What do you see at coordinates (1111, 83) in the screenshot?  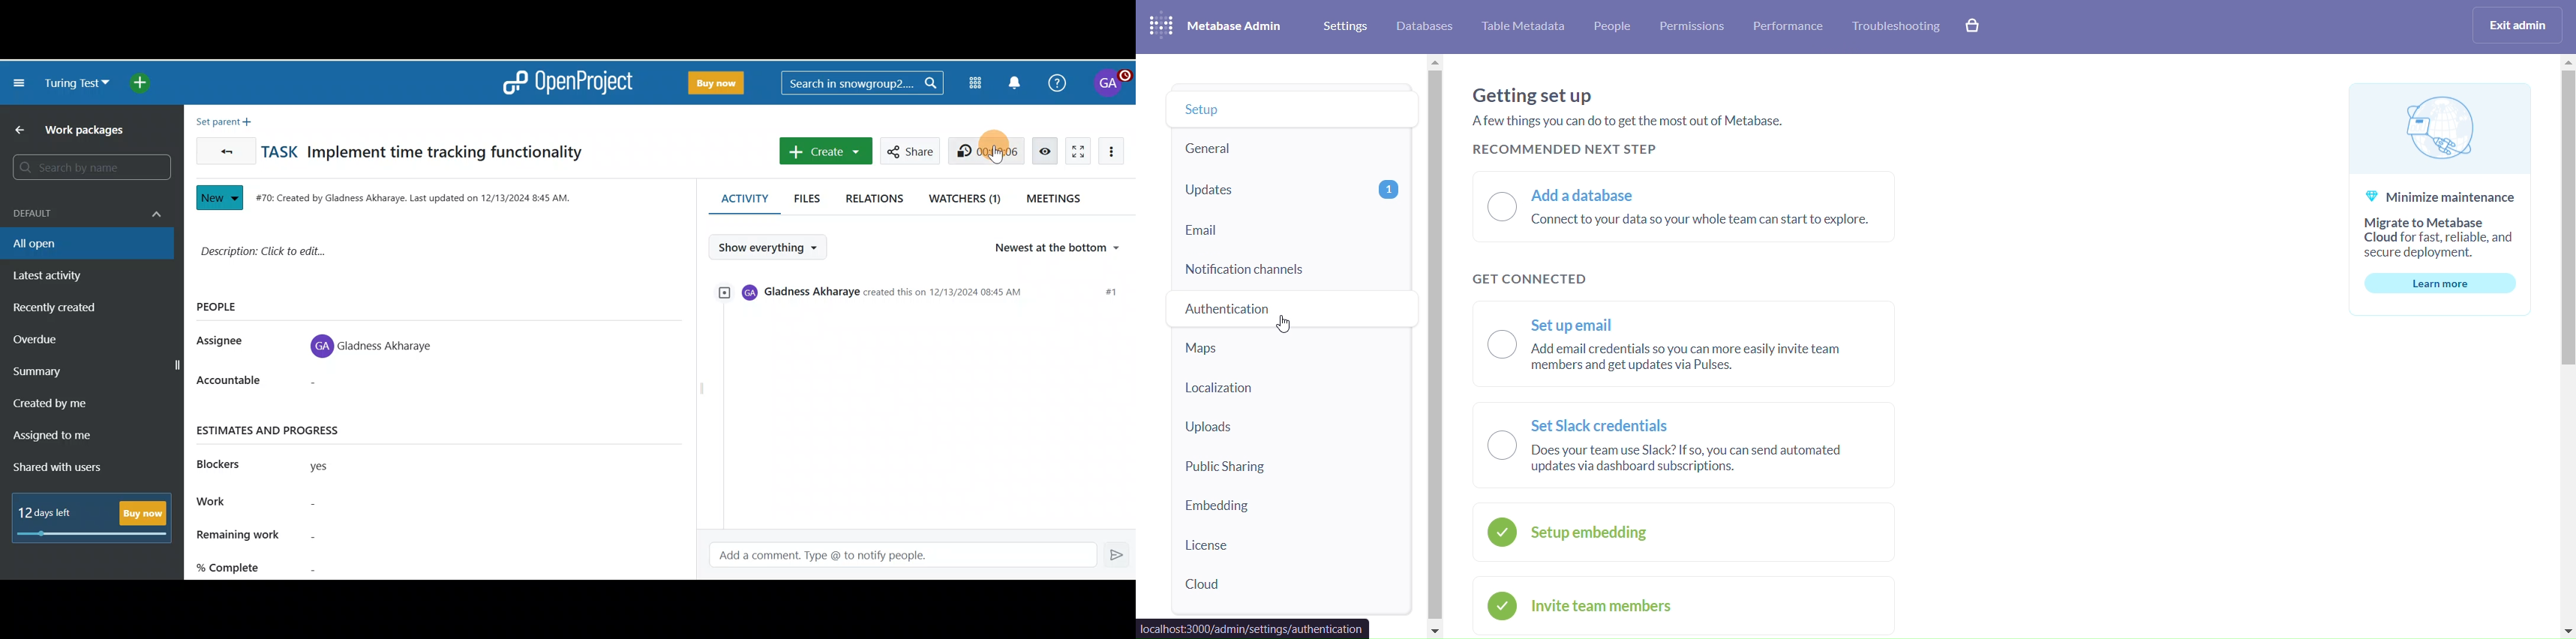 I see `Account name` at bounding box center [1111, 83].